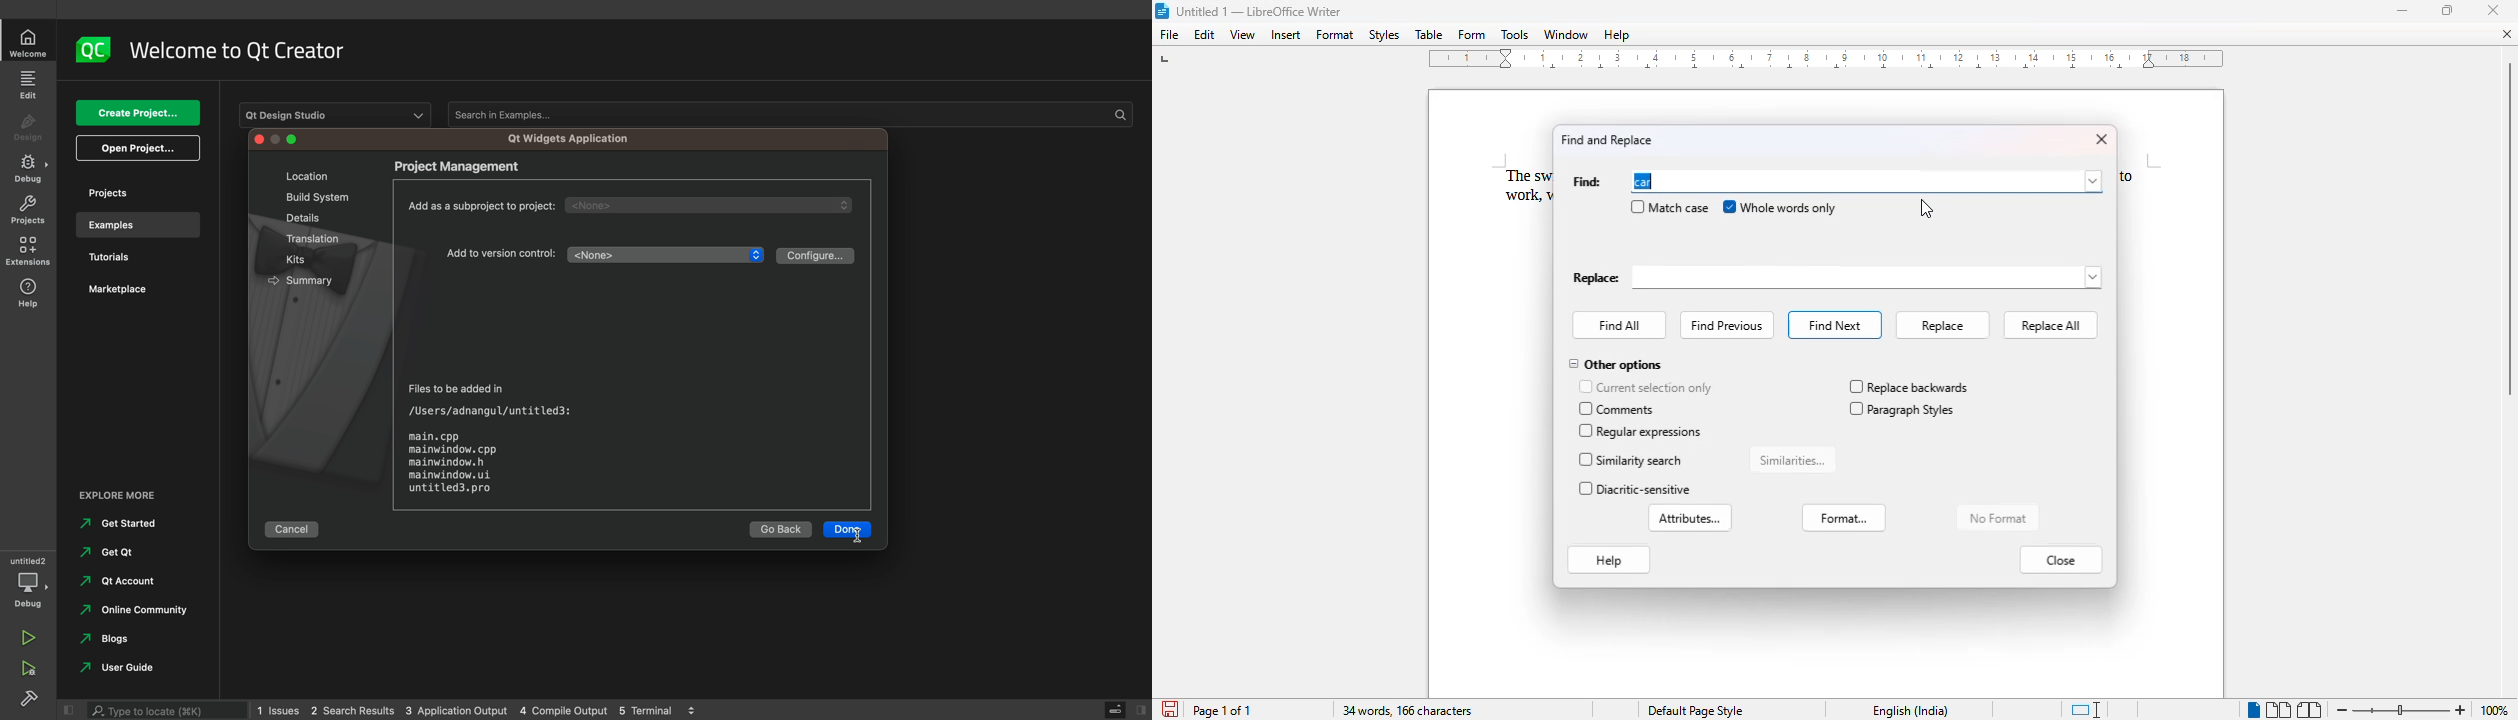 This screenshot has width=2520, height=728. What do you see at coordinates (2279, 710) in the screenshot?
I see `multi-page view` at bounding box center [2279, 710].